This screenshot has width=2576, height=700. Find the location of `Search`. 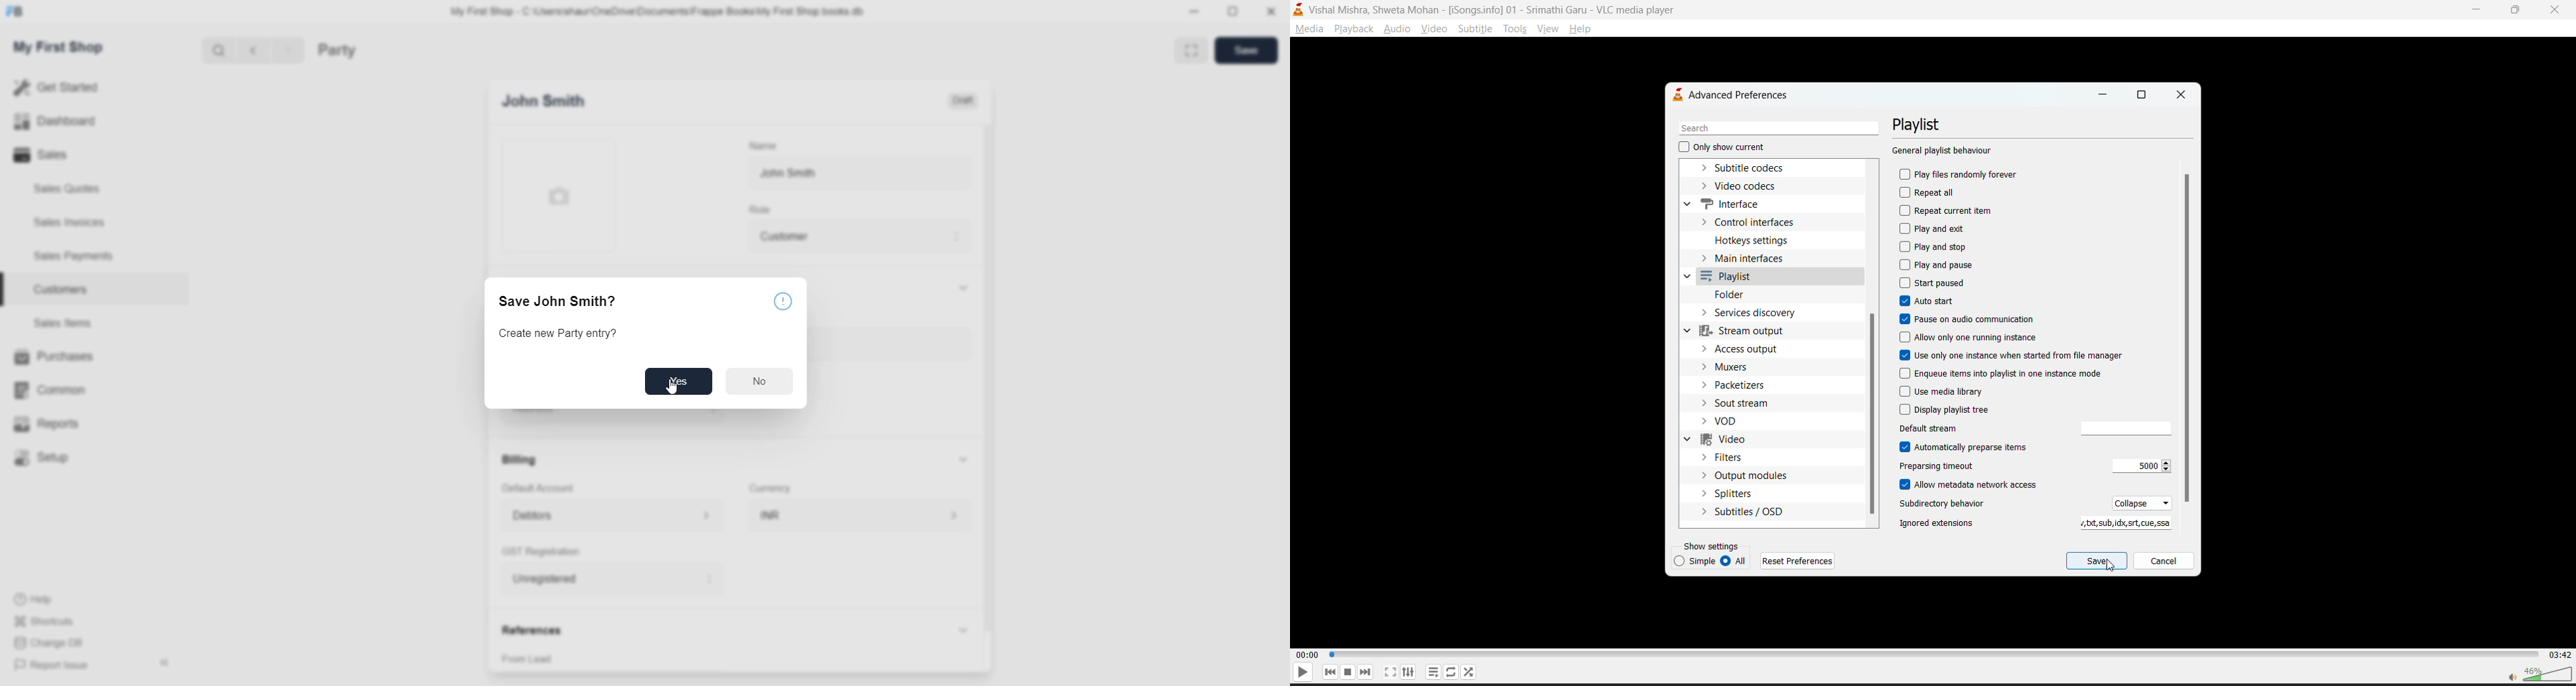

Search is located at coordinates (219, 52).